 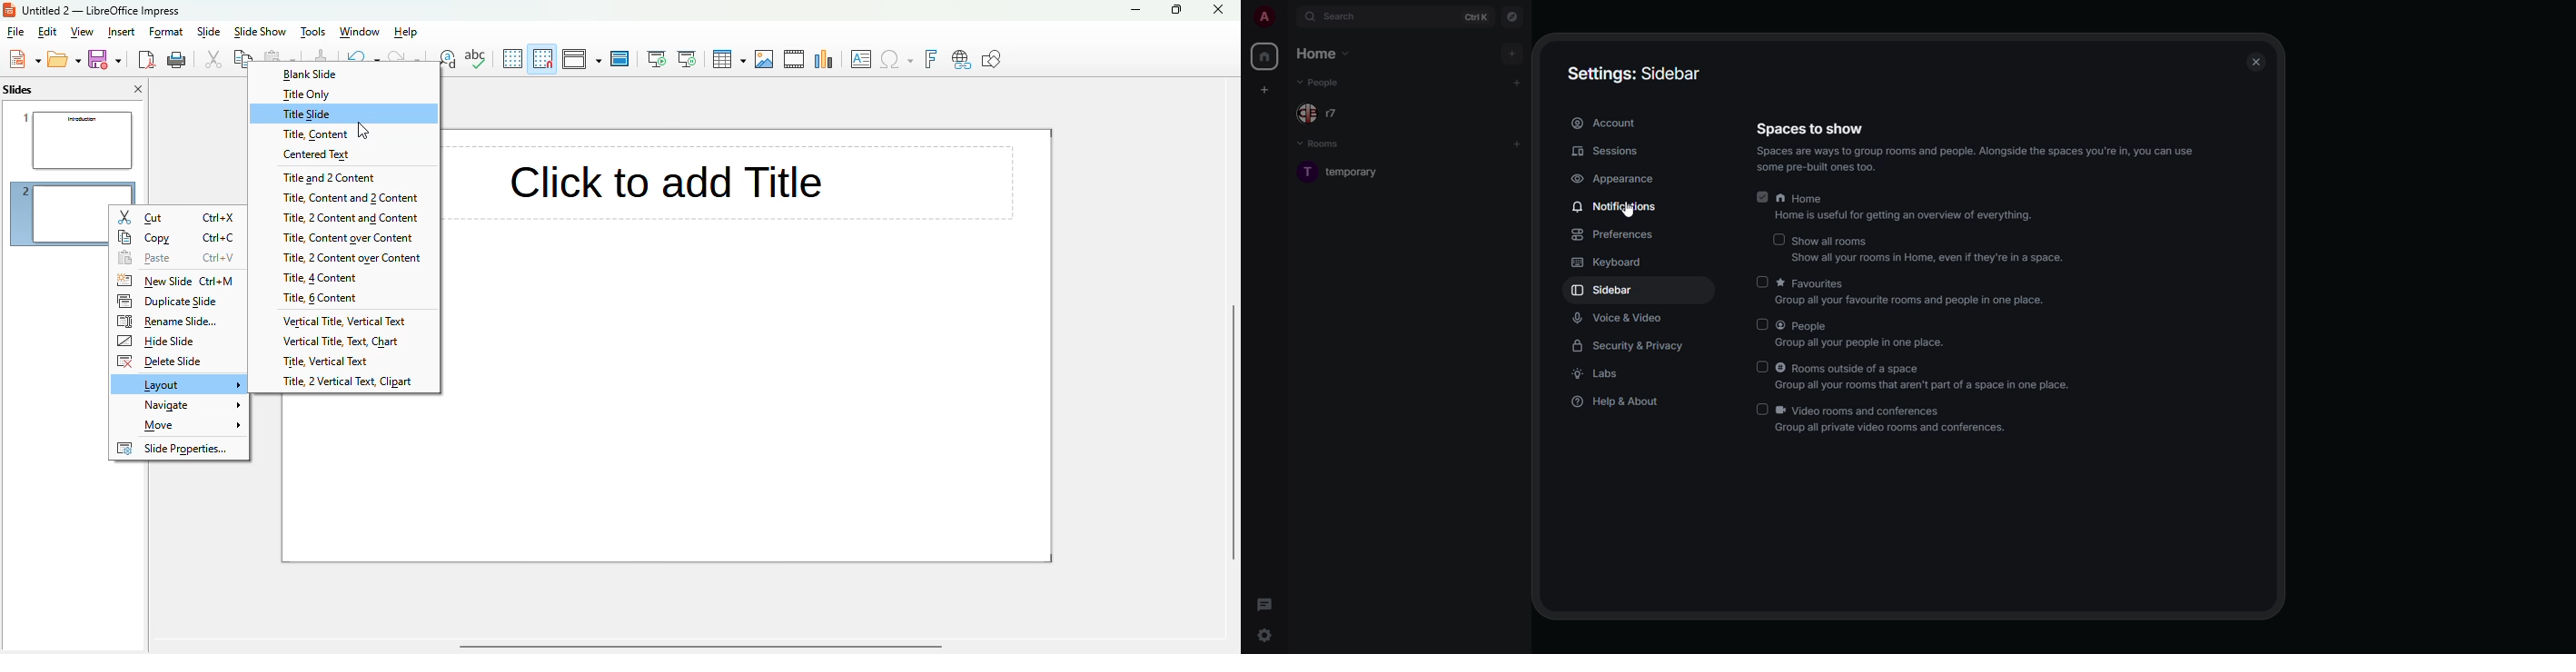 I want to click on close, so click(x=2253, y=63).